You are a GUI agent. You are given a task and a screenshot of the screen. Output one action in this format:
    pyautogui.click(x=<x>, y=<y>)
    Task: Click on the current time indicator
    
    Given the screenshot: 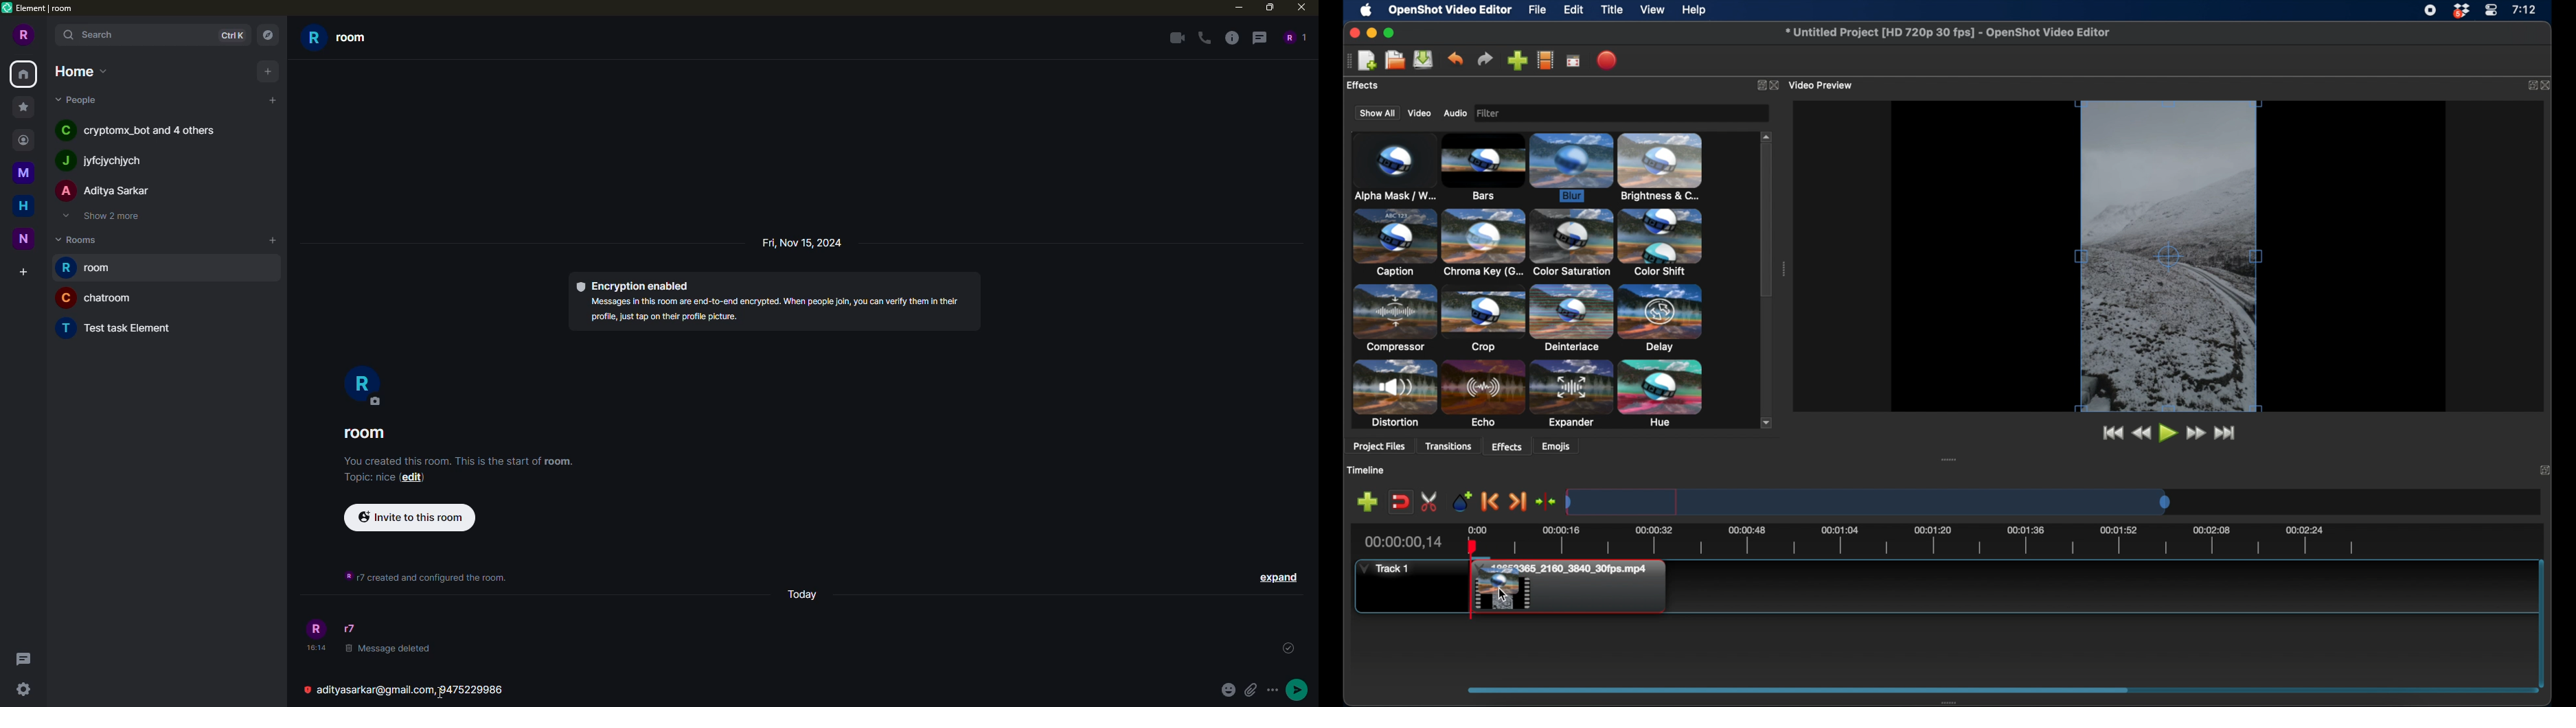 What is the action you would take?
    pyautogui.click(x=1404, y=542)
    